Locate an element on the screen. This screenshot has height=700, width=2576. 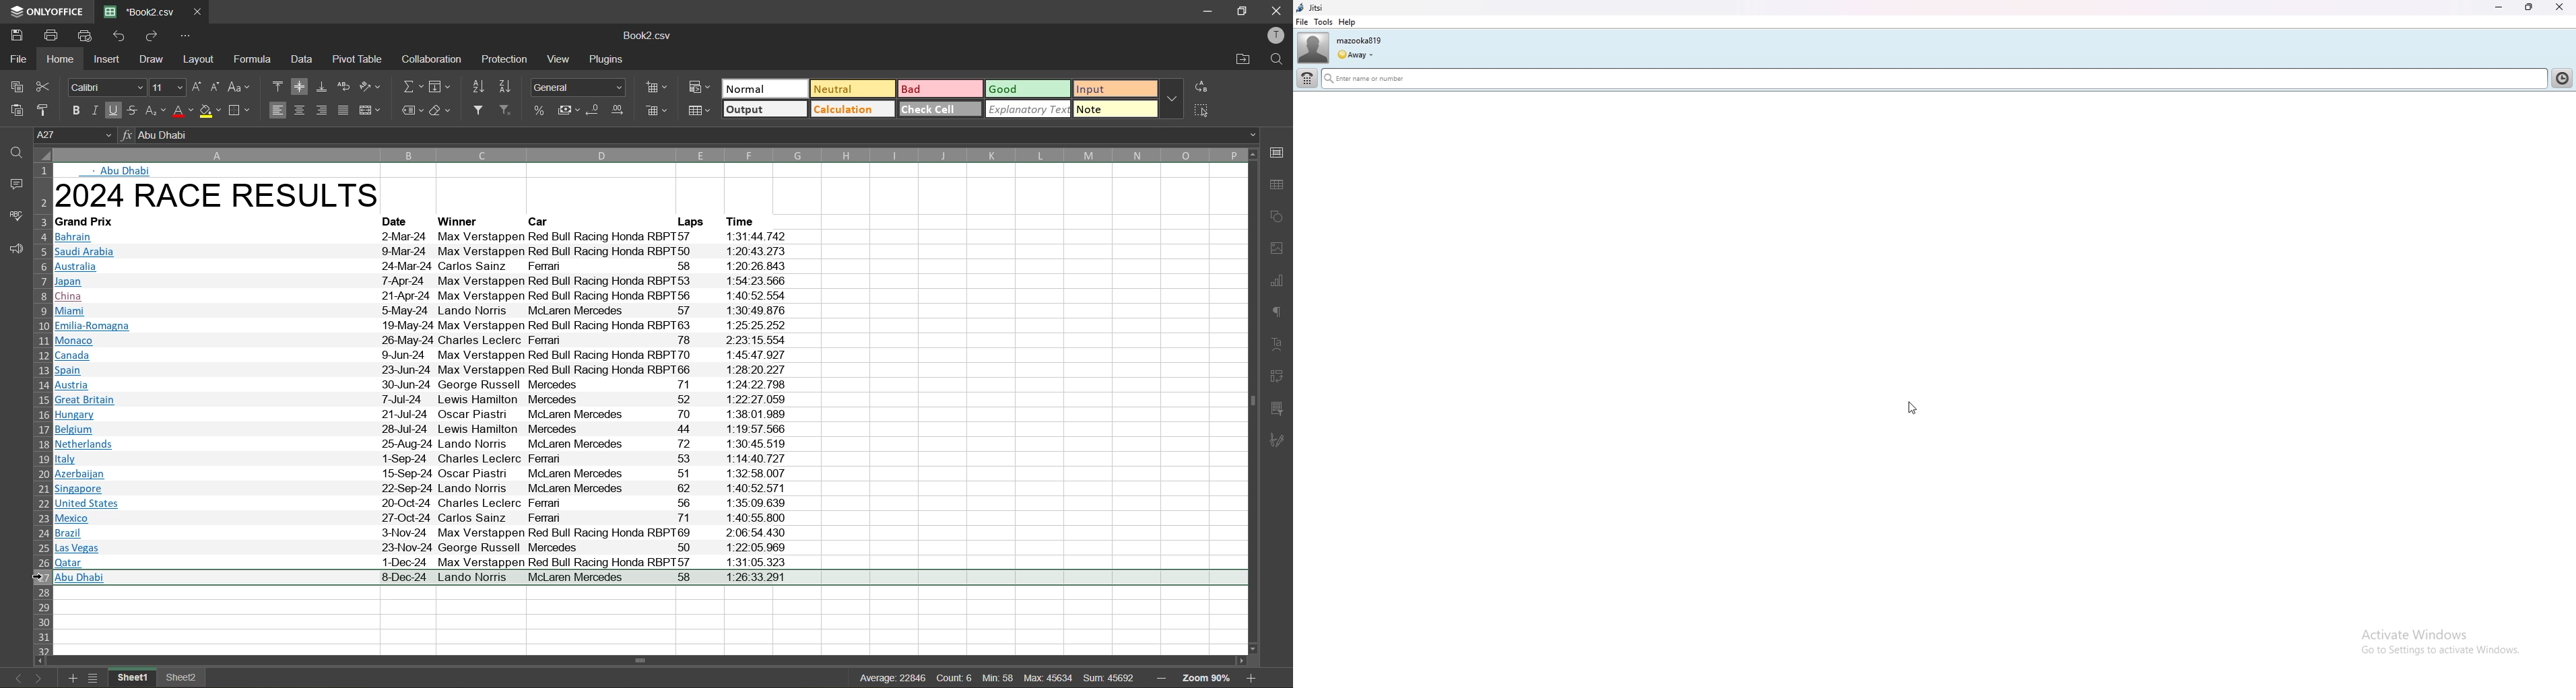
file name is located at coordinates (651, 37).